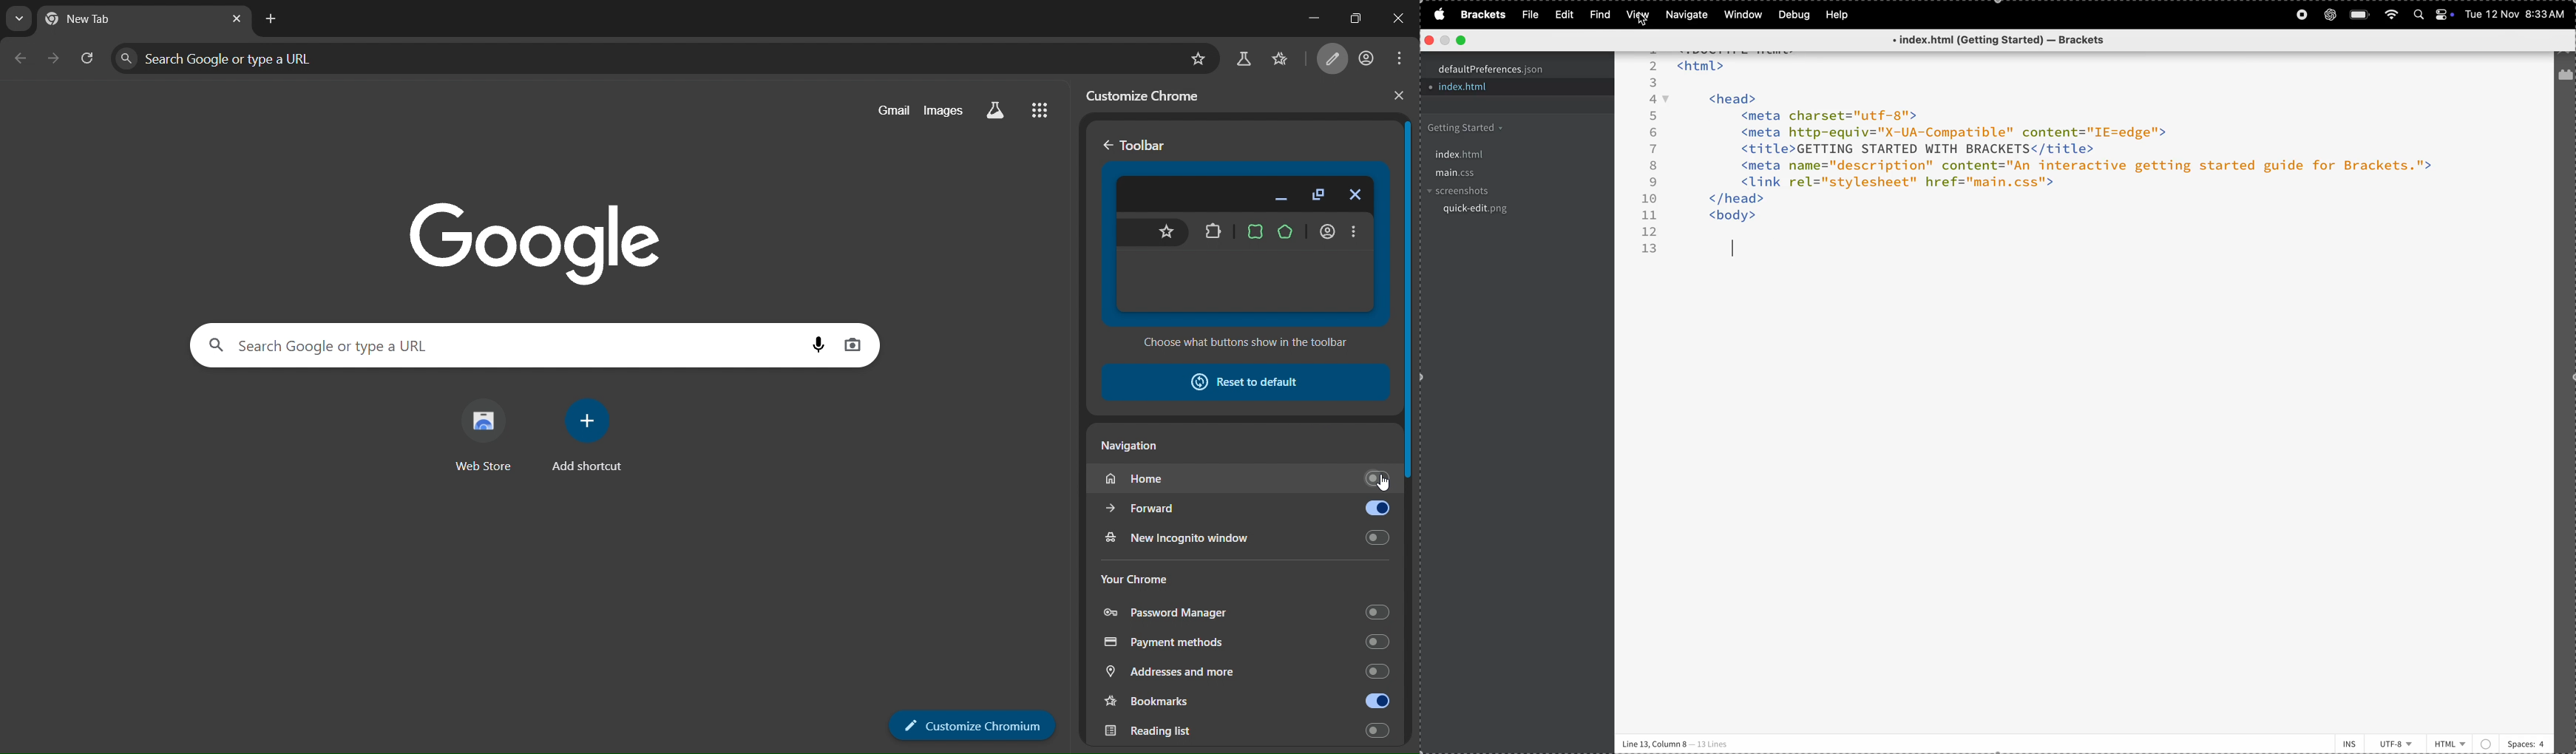 The width and height of the screenshot is (2576, 756). What do you see at coordinates (1298, 18) in the screenshot?
I see `minimize` at bounding box center [1298, 18].